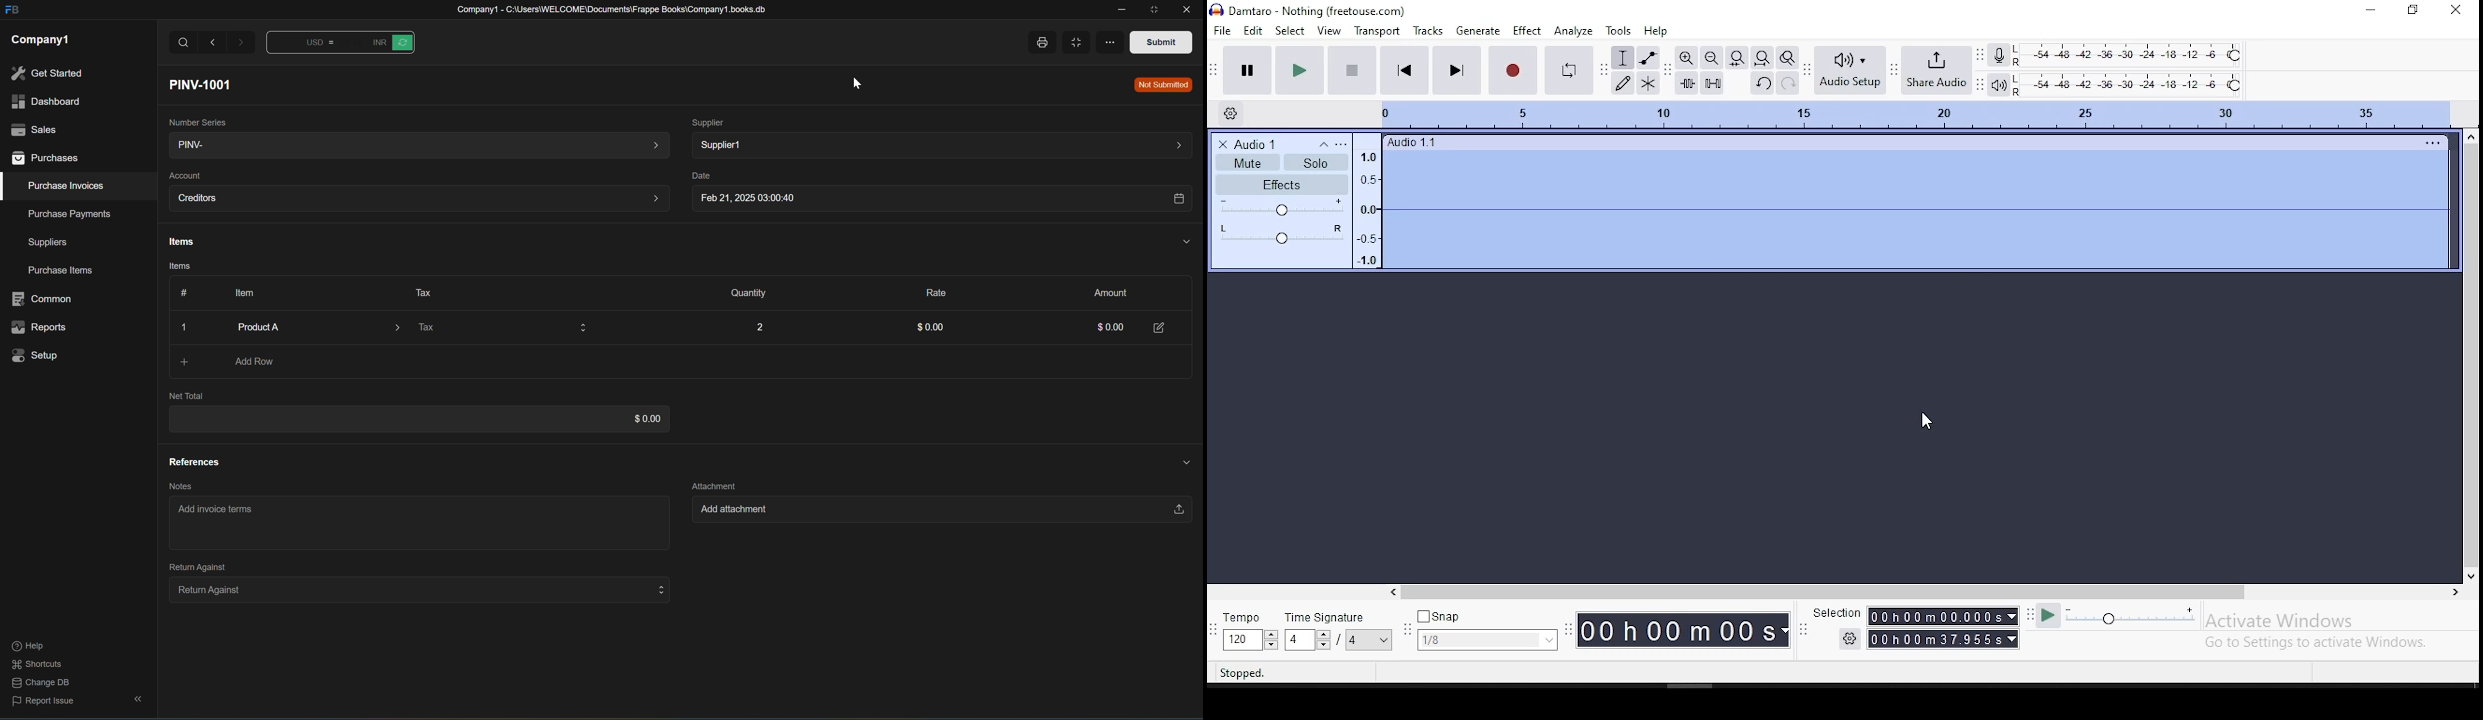  Describe the element at coordinates (38, 355) in the screenshot. I see `setup` at that location.